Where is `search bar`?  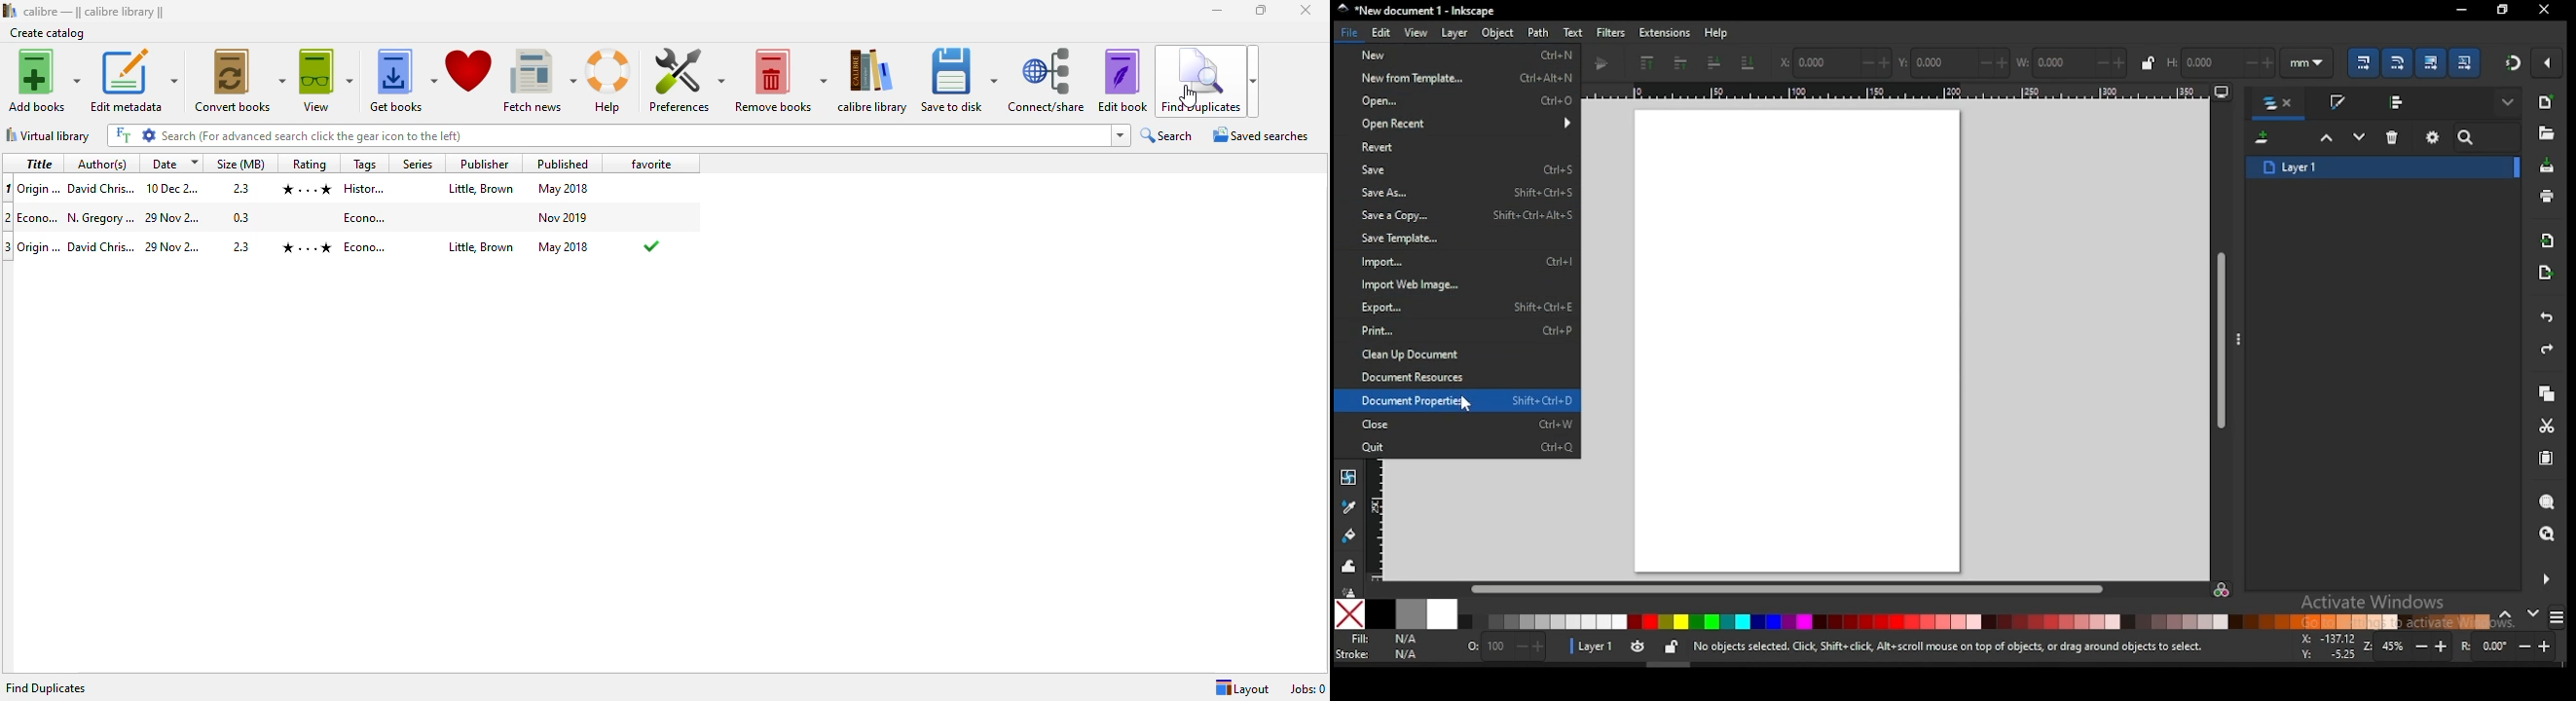 search bar is located at coordinates (2487, 137).